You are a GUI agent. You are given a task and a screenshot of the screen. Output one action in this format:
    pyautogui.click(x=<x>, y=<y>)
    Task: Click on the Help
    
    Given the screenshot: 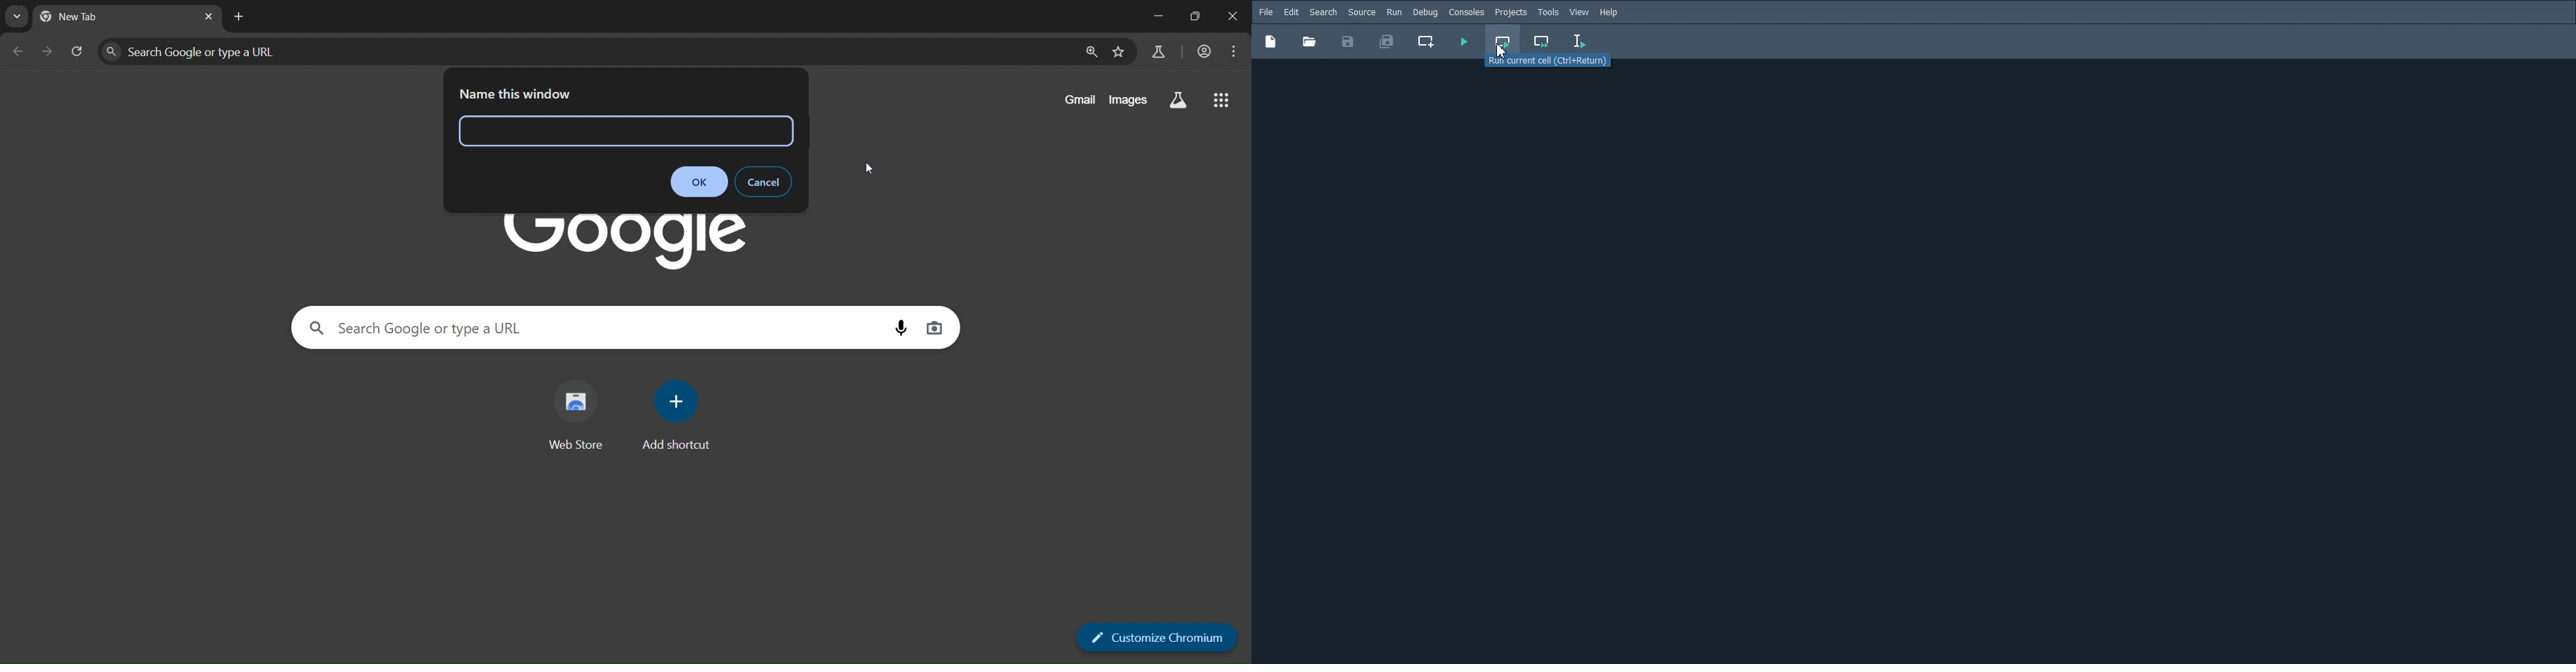 What is the action you would take?
    pyautogui.click(x=1610, y=12)
    